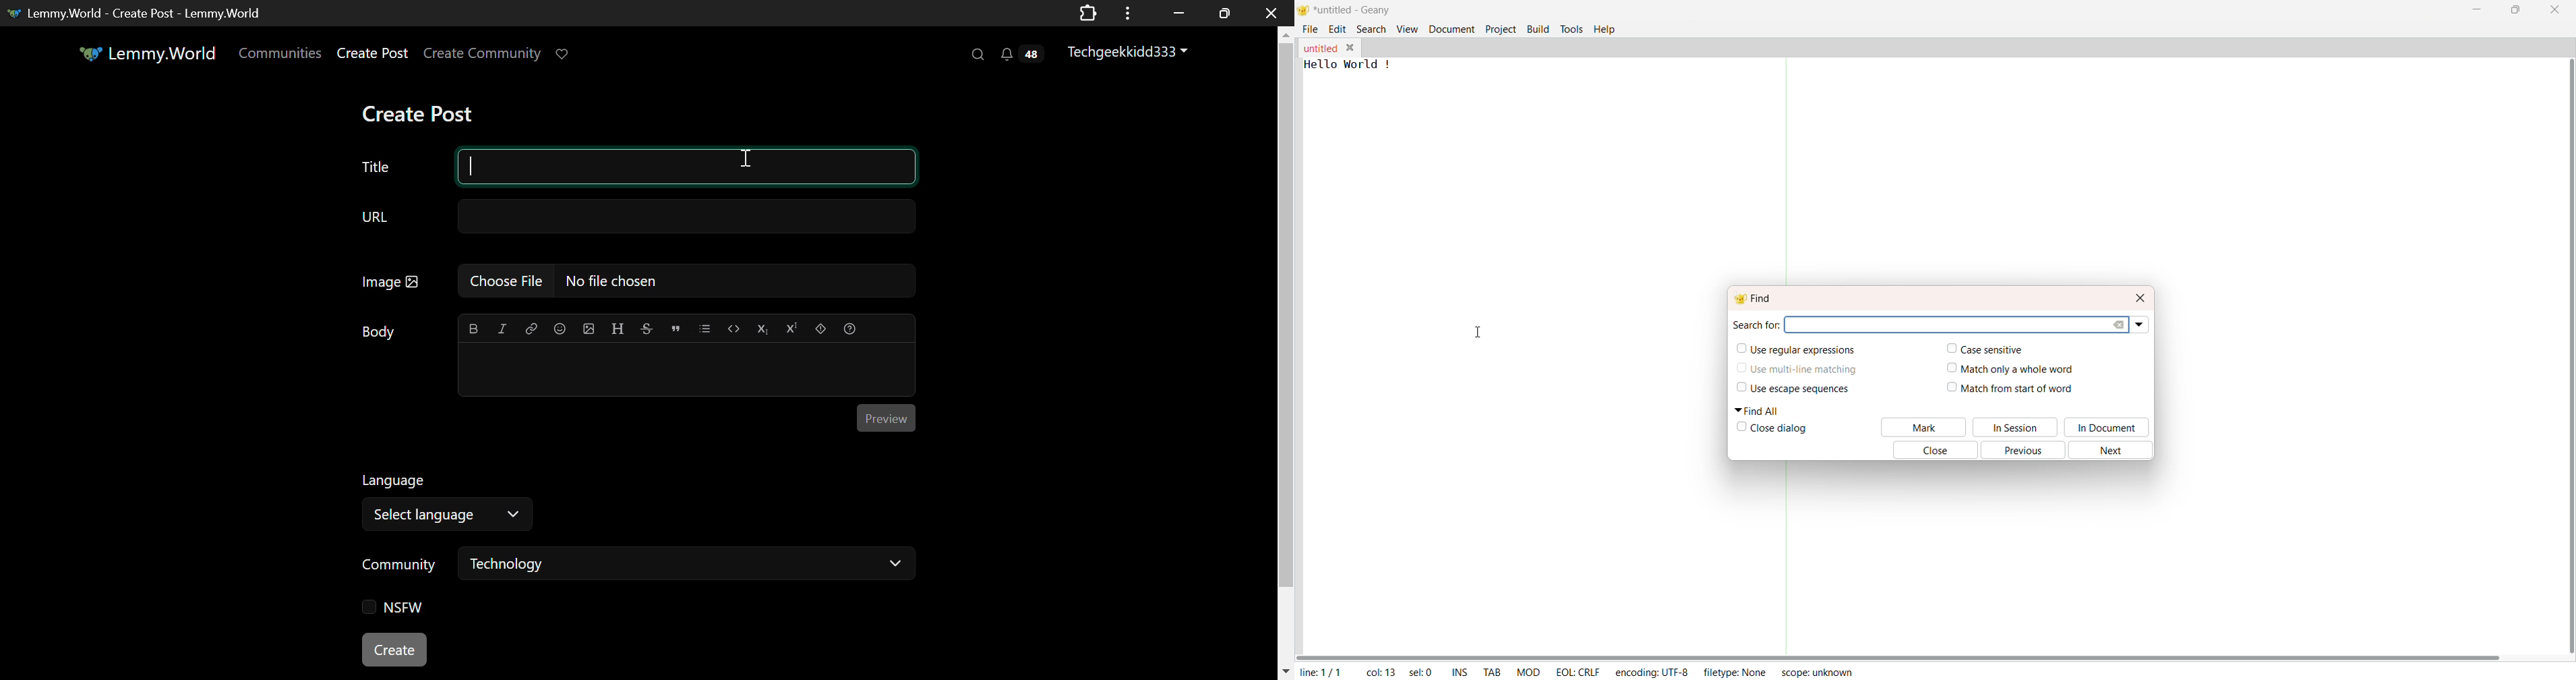 The height and width of the screenshot is (700, 2576). Describe the element at coordinates (1571, 28) in the screenshot. I see `Tools` at that location.